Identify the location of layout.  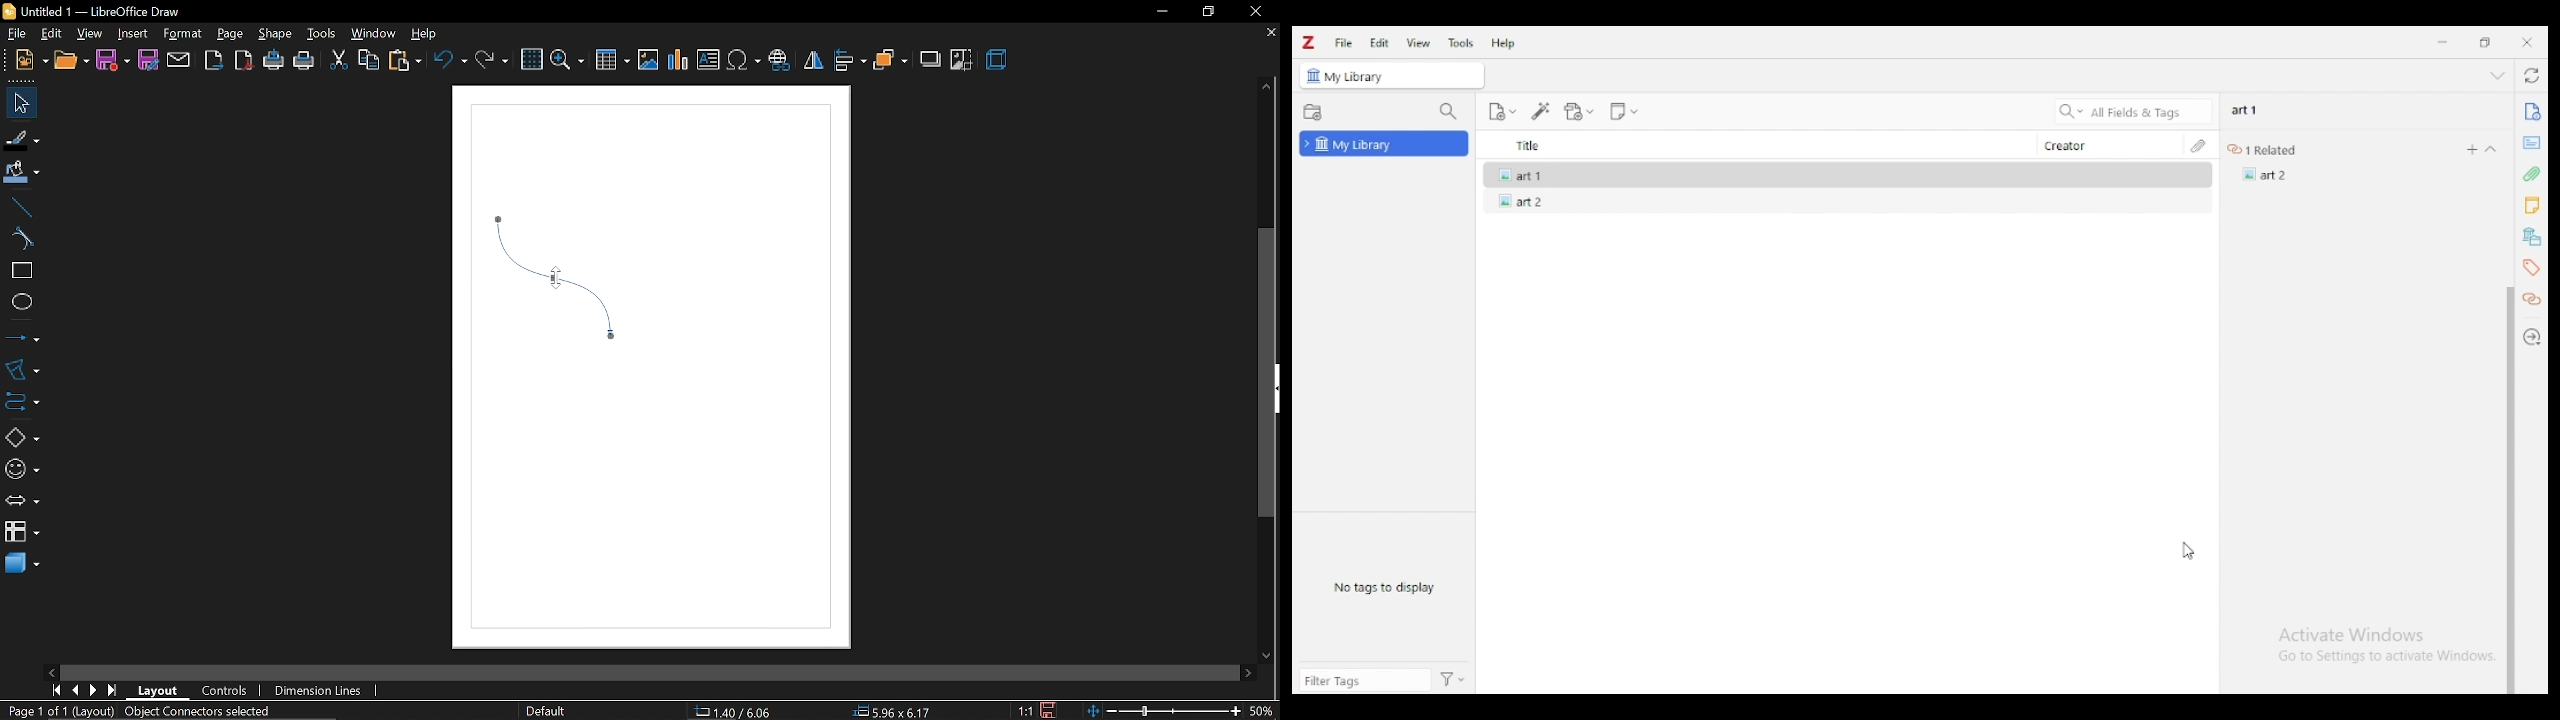
(159, 691).